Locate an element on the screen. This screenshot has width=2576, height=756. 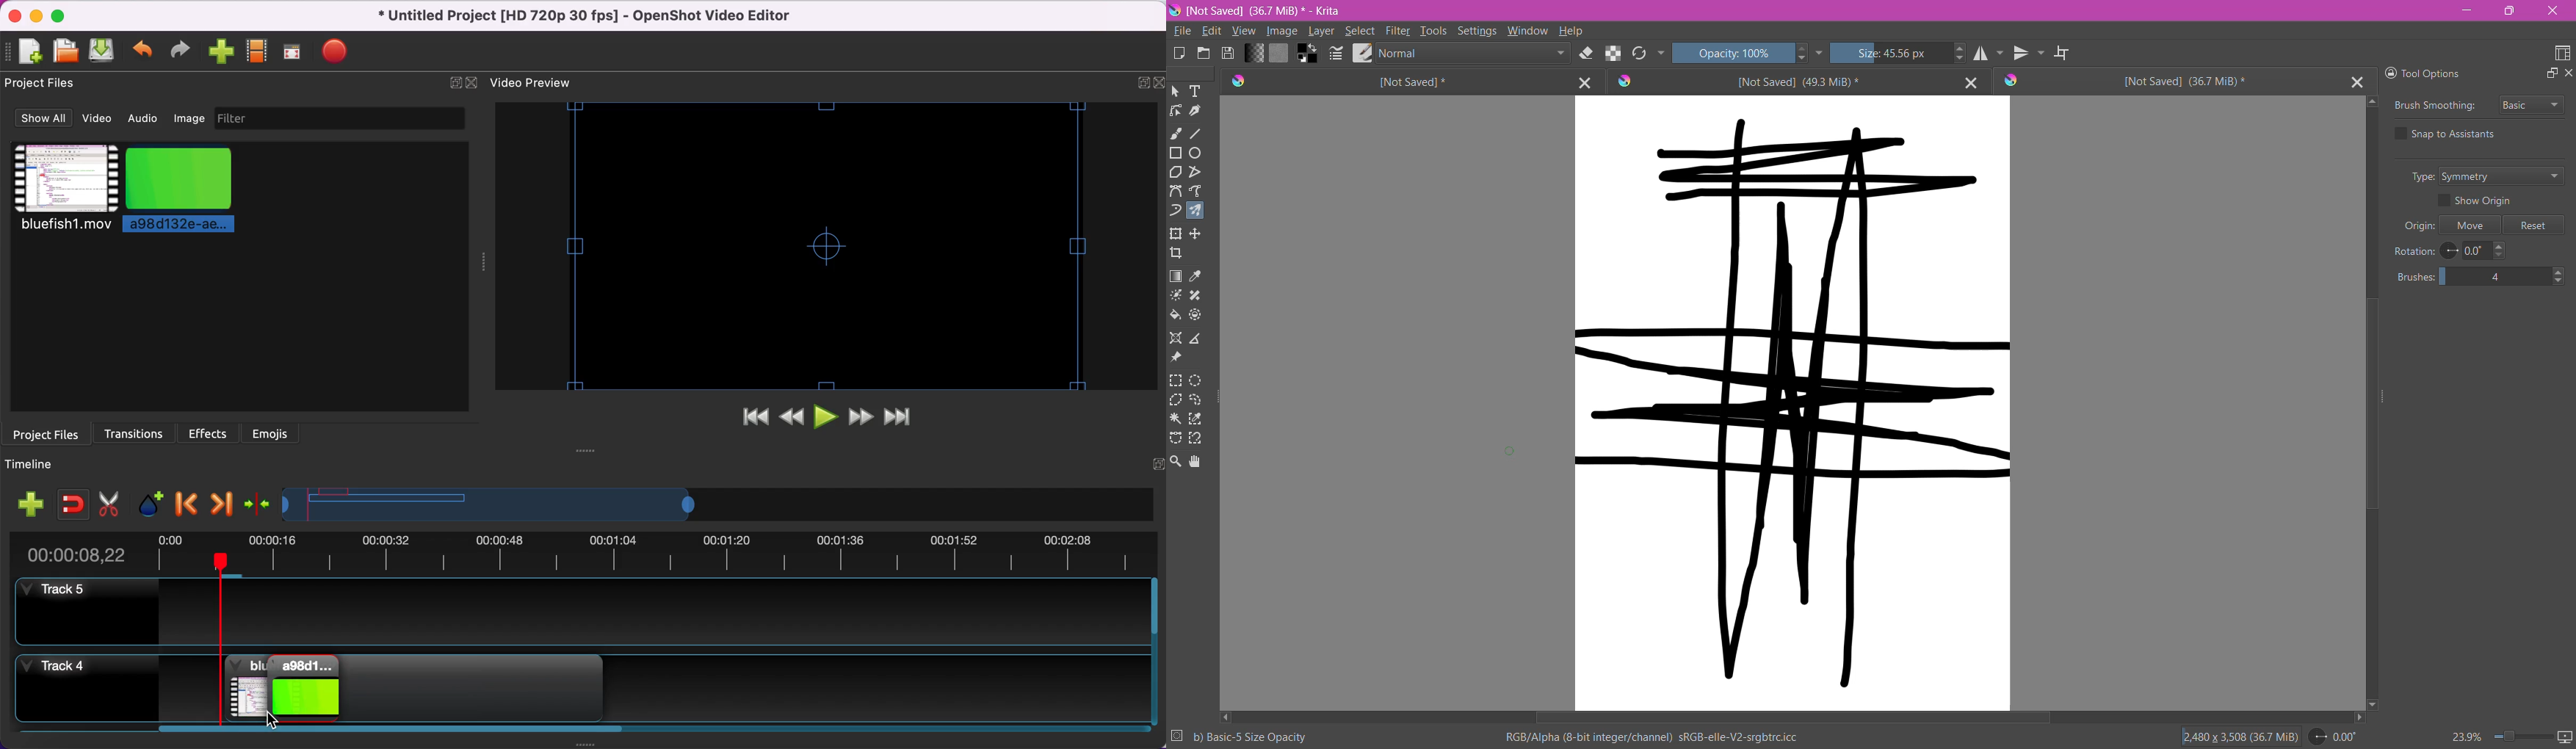
Rectangle Tool is located at coordinates (1176, 153).